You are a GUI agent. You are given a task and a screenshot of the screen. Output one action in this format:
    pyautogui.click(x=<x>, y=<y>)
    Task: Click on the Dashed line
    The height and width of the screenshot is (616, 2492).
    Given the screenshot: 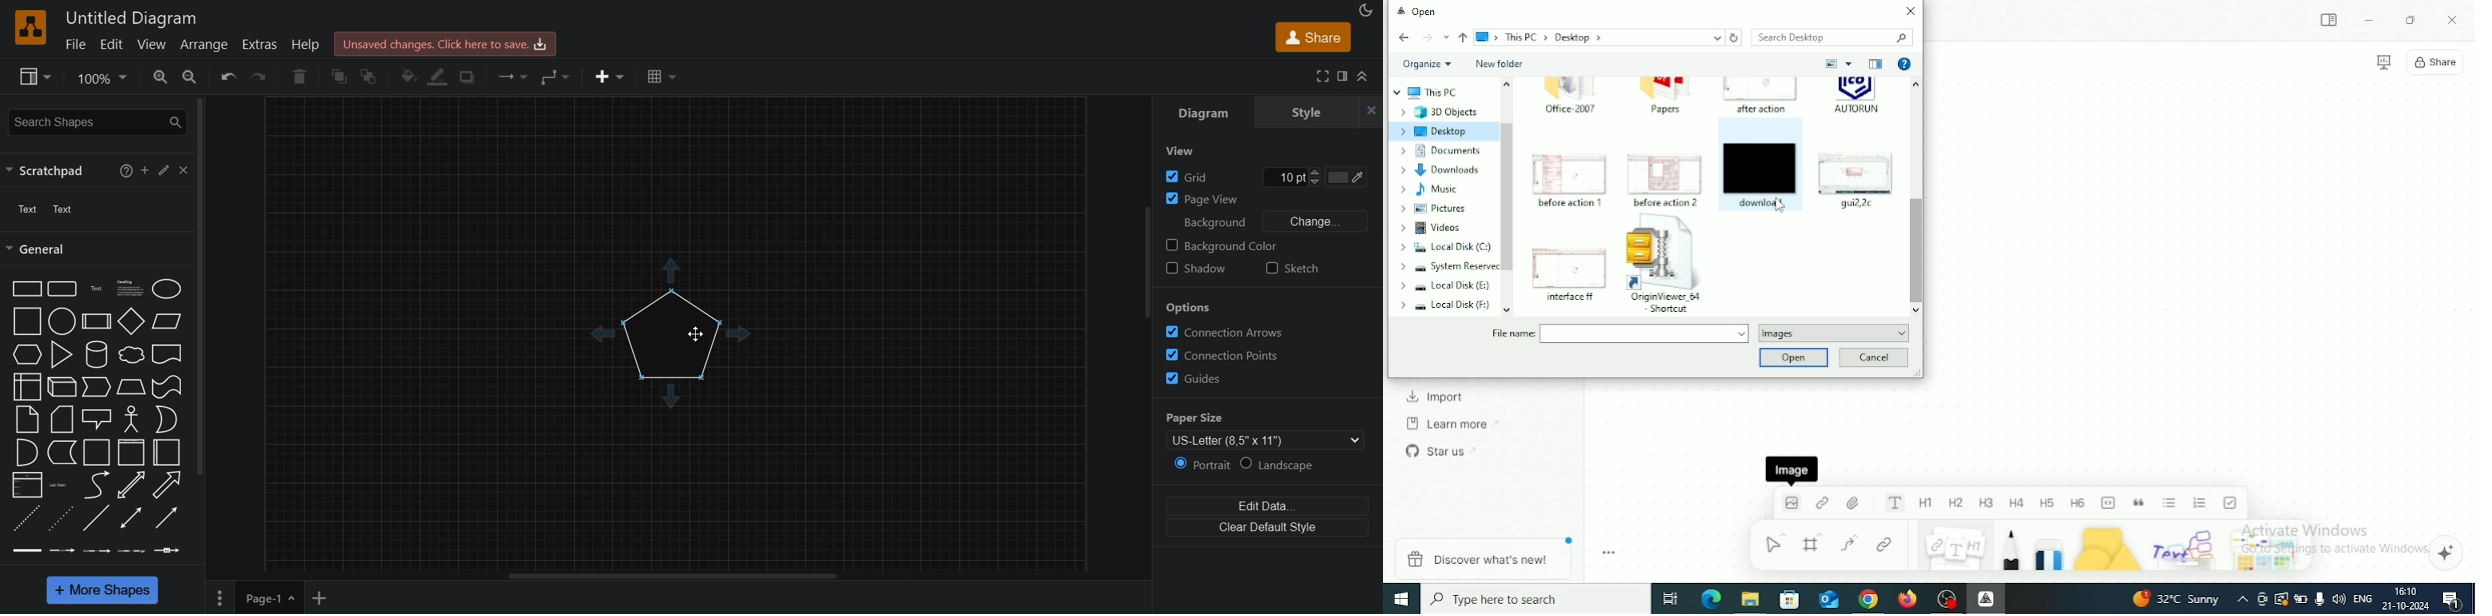 What is the action you would take?
    pyautogui.click(x=26, y=518)
    